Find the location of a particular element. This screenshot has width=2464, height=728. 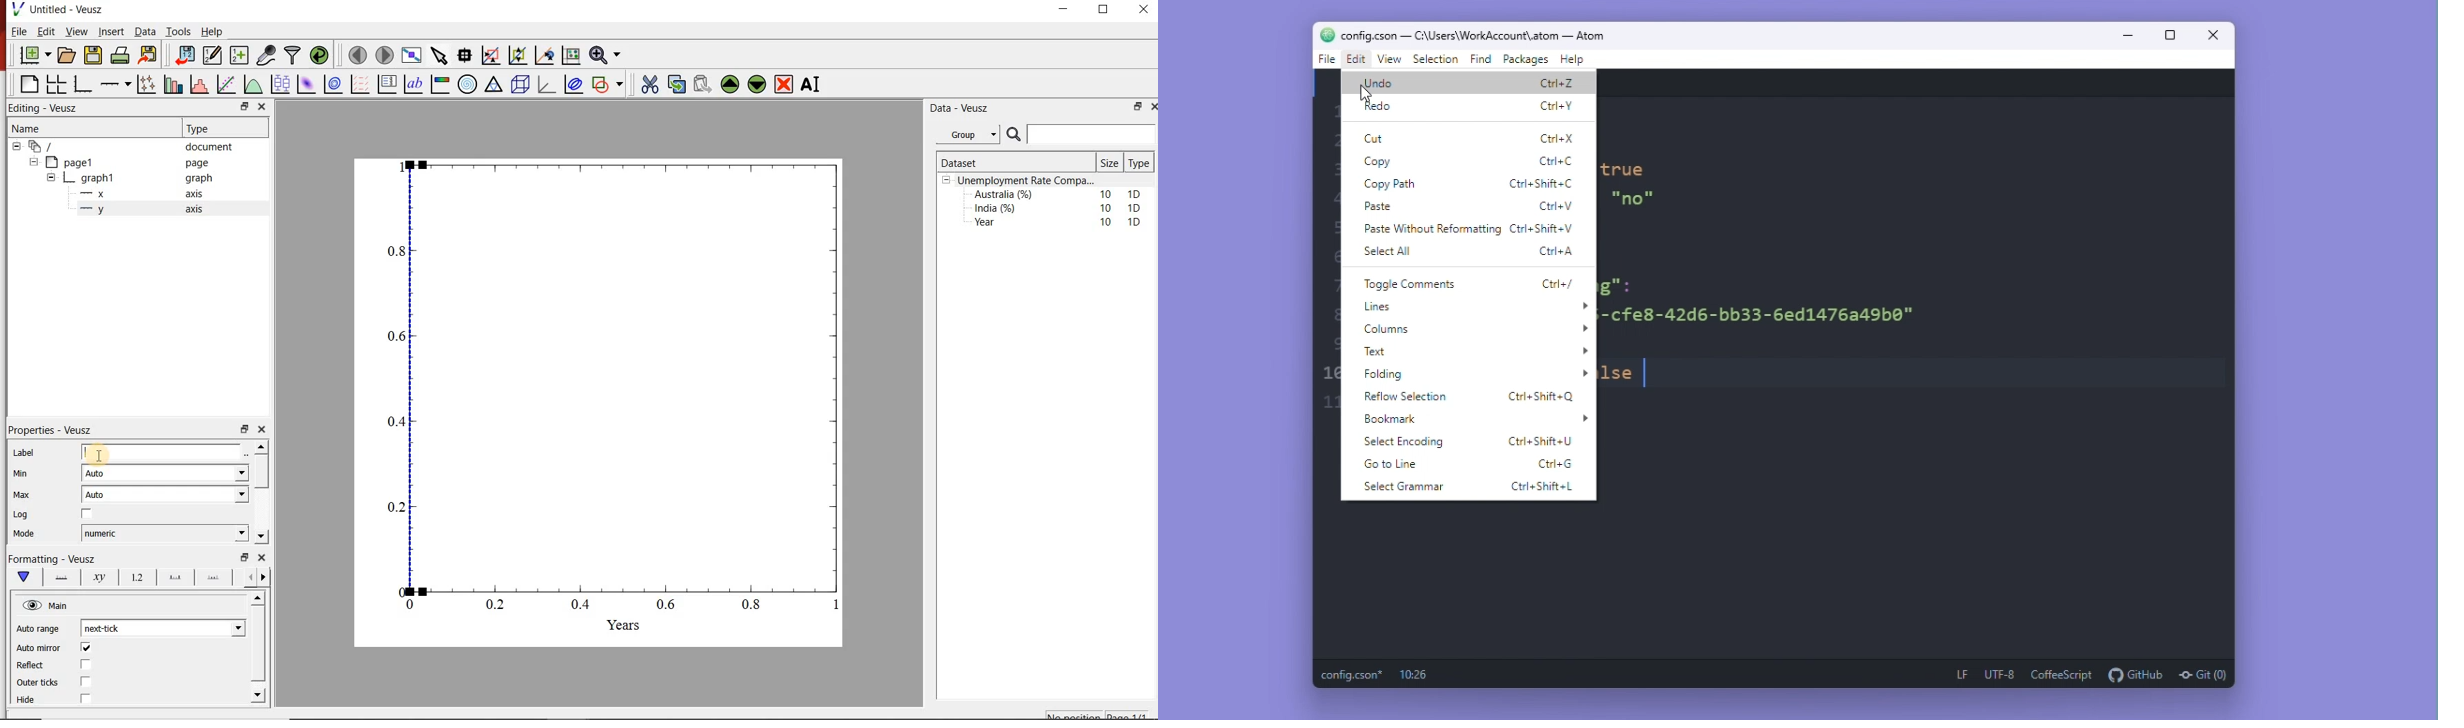

major tick is located at coordinates (175, 577).